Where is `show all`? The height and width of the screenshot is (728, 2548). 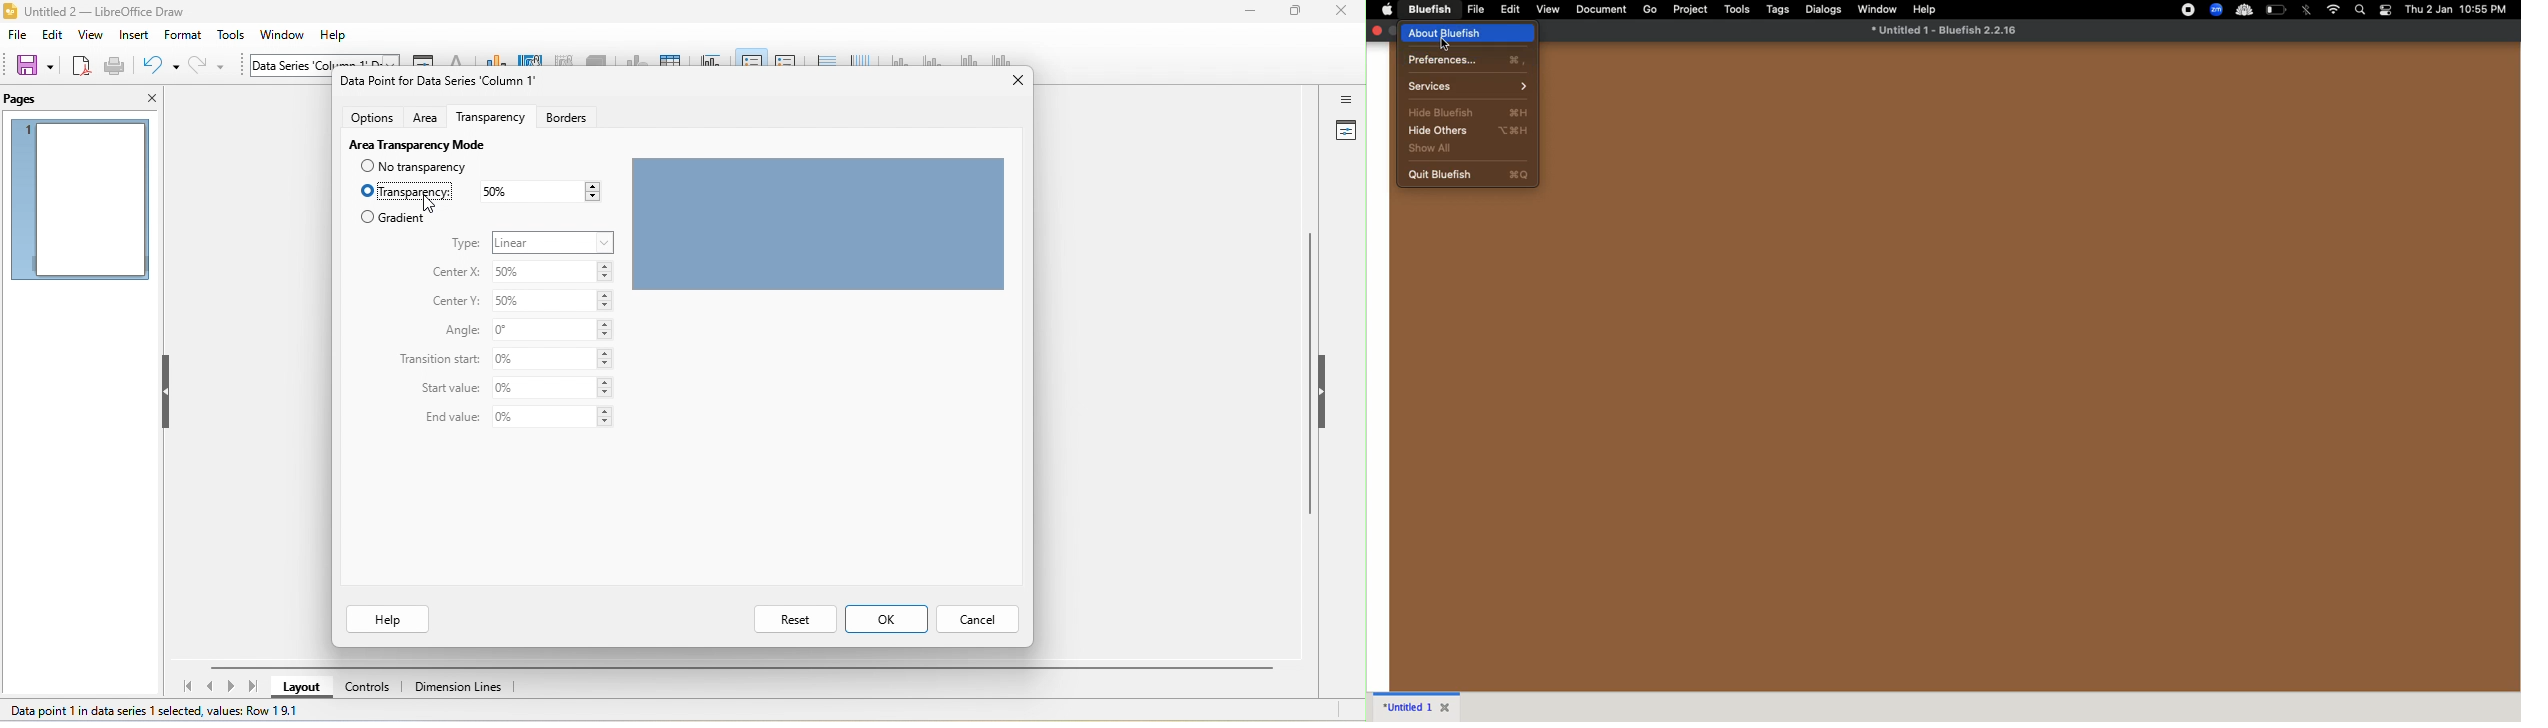
show all is located at coordinates (1467, 150).